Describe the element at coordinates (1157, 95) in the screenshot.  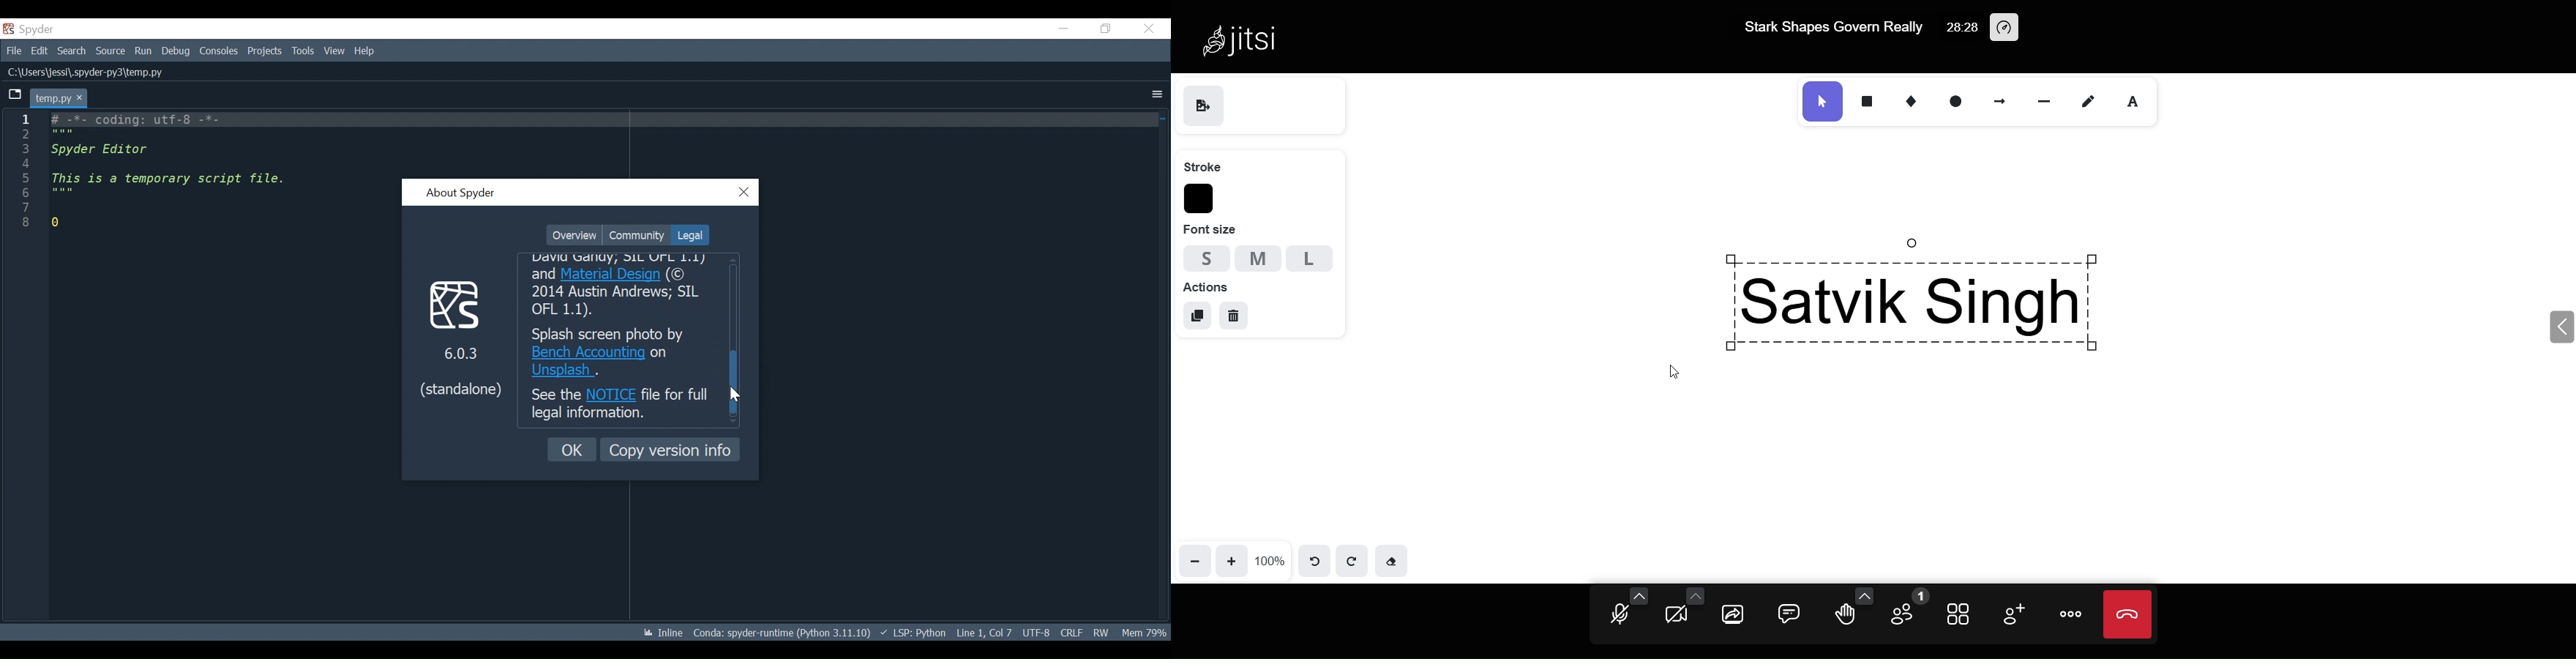
I see `More Options` at that location.